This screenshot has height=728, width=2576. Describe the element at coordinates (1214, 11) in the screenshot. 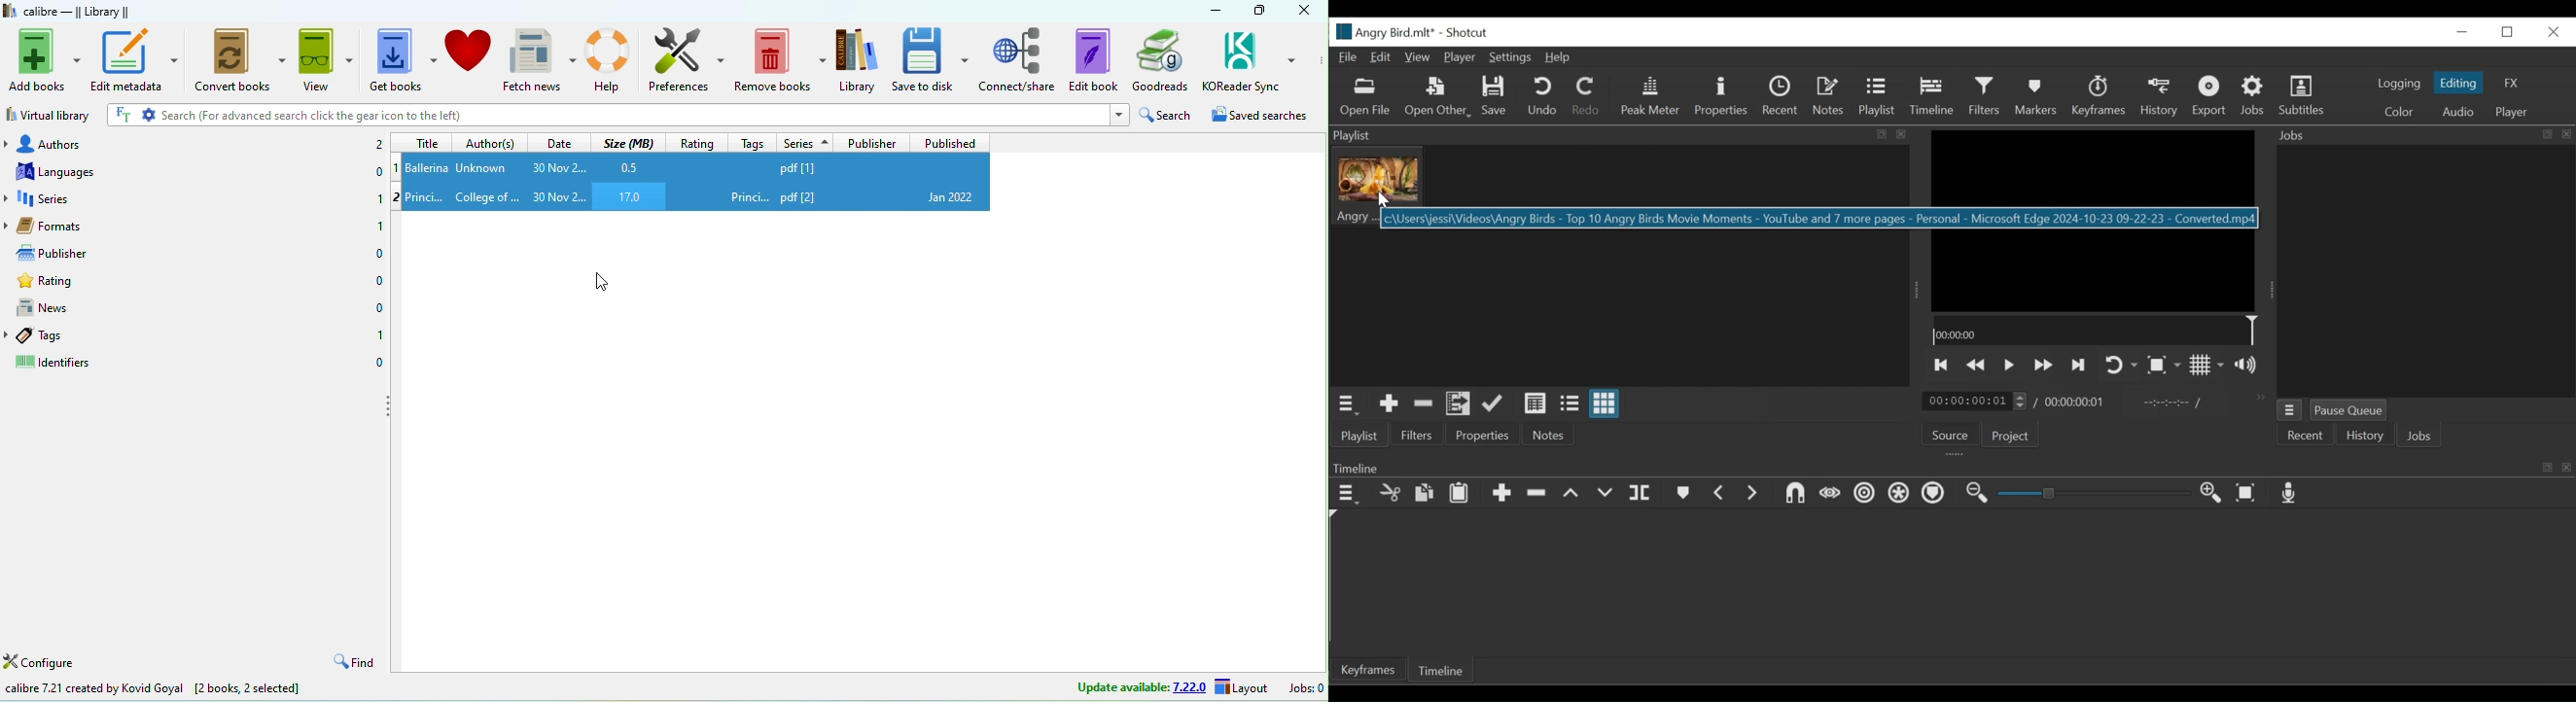

I see `minimize` at that location.